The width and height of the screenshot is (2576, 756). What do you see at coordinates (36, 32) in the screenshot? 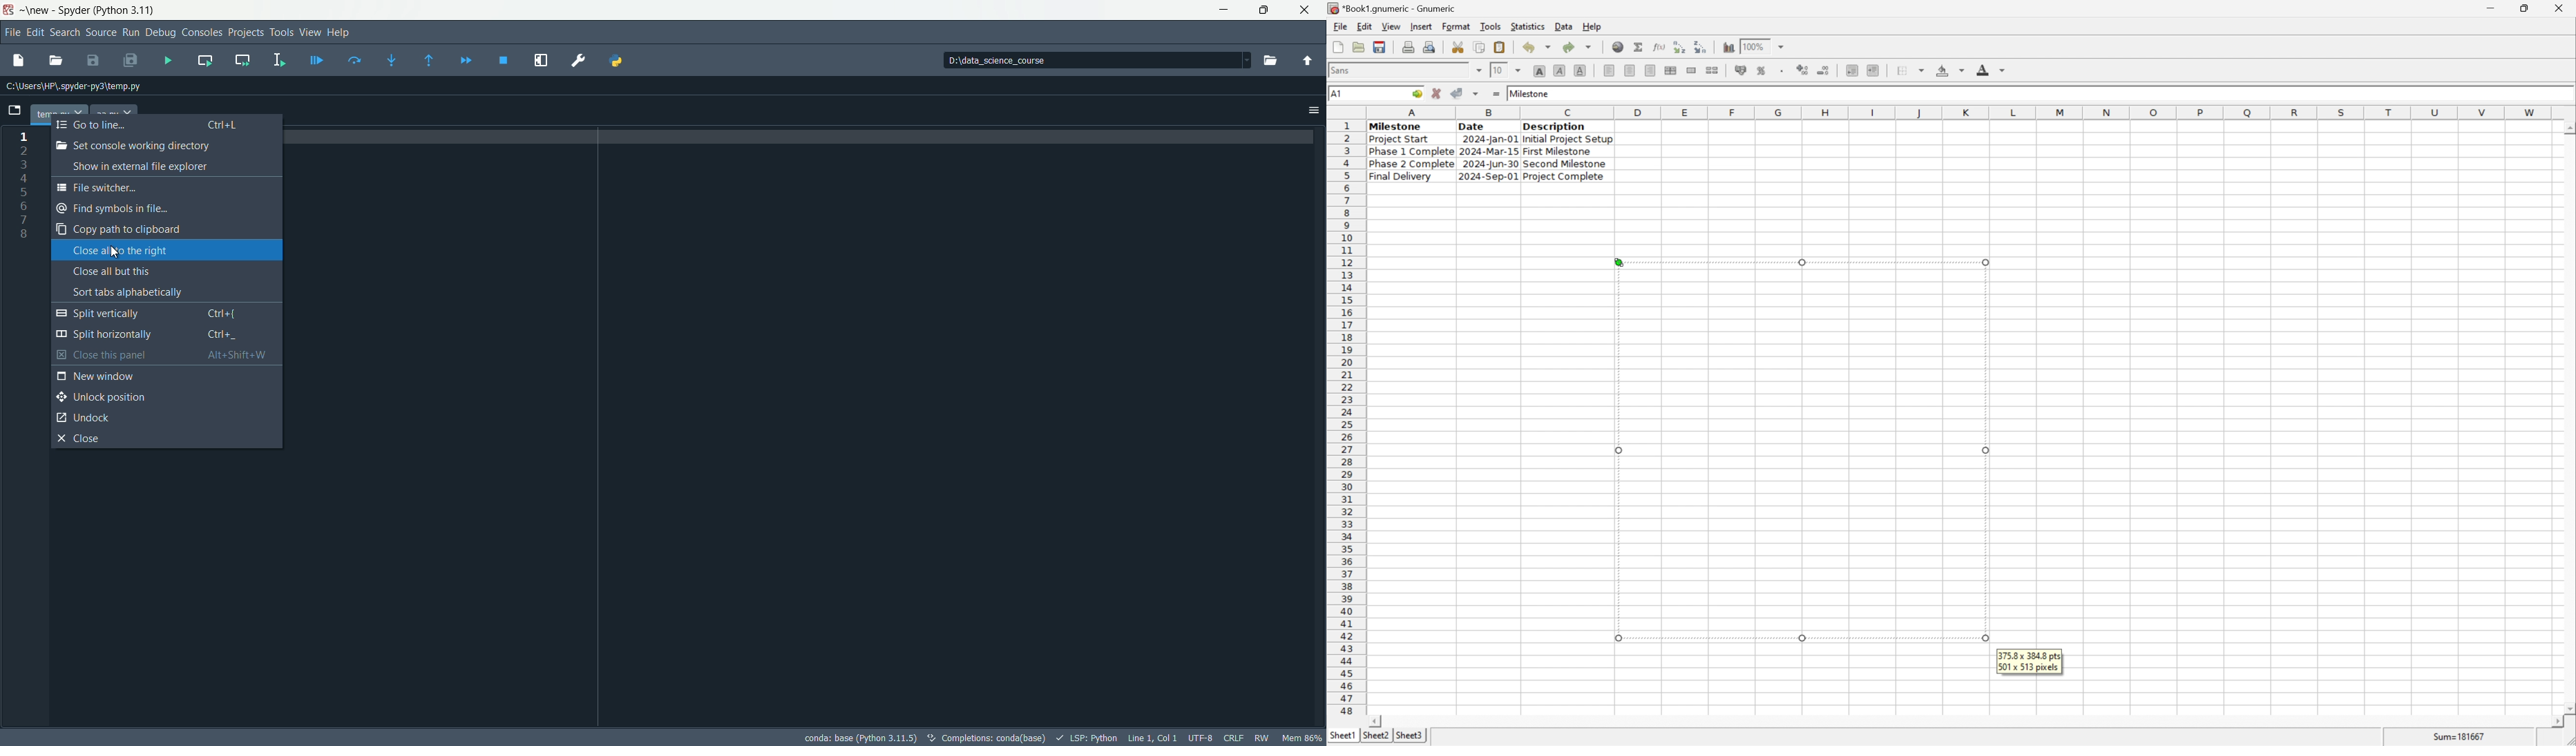
I see `edit menu` at bounding box center [36, 32].